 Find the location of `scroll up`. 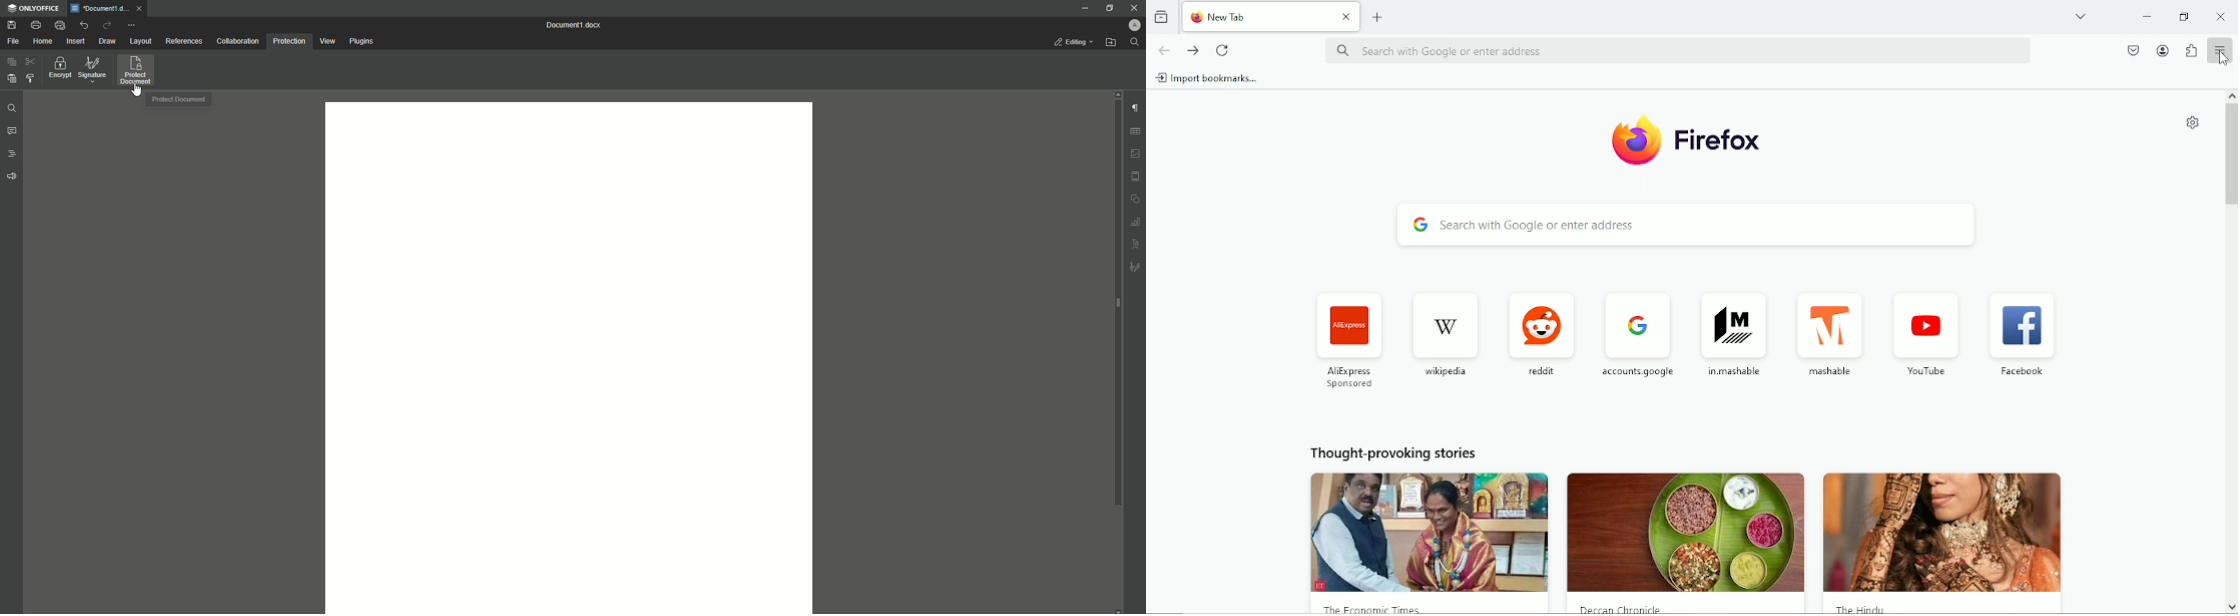

scroll up is located at coordinates (2230, 94).